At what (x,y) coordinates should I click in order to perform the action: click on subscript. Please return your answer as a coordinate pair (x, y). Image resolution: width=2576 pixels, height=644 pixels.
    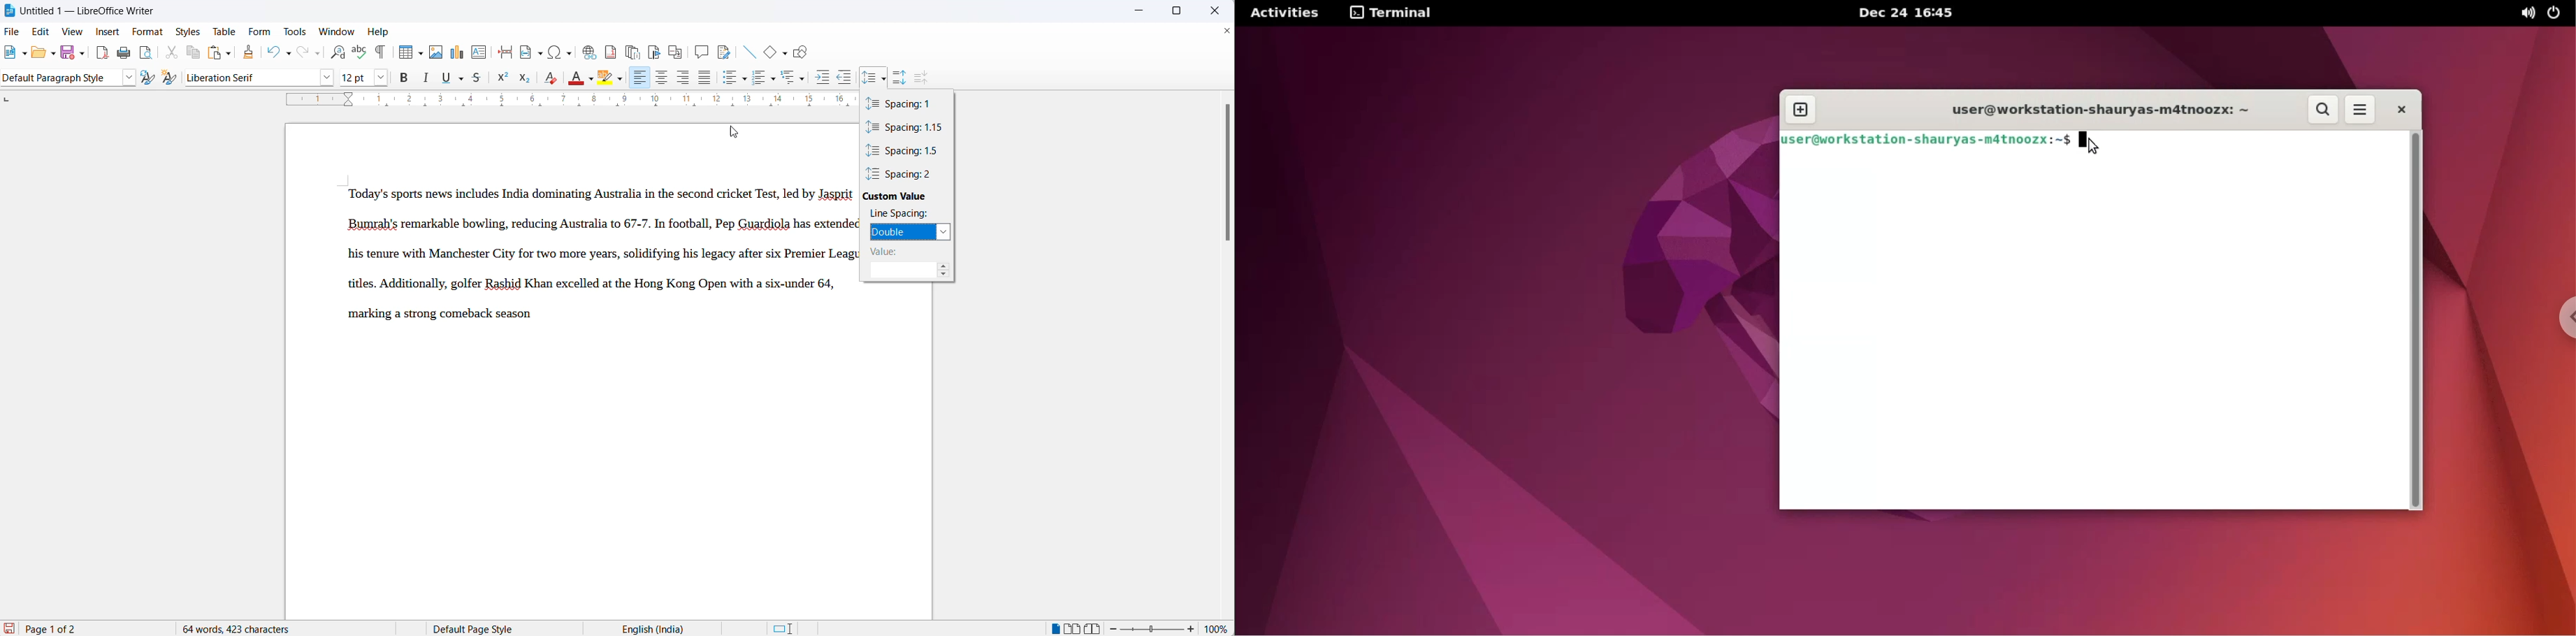
    Looking at the image, I should click on (528, 77).